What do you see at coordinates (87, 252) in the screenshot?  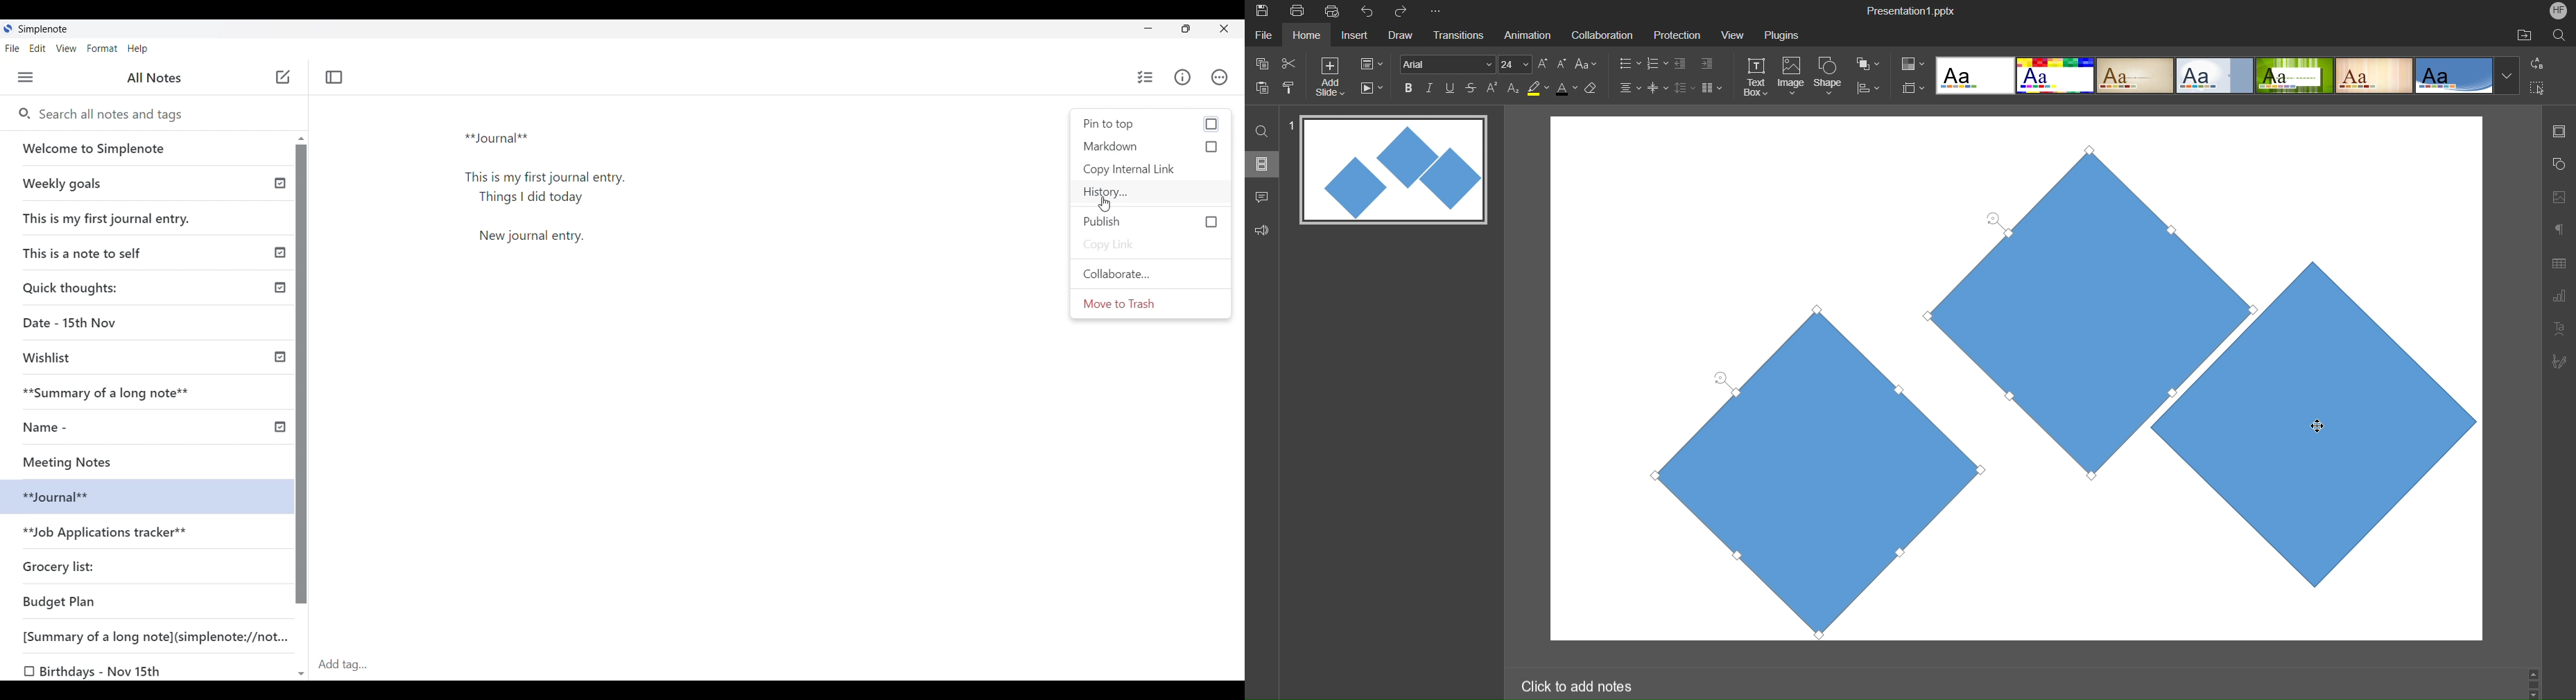 I see `This is a note to self` at bounding box center [87, 252].